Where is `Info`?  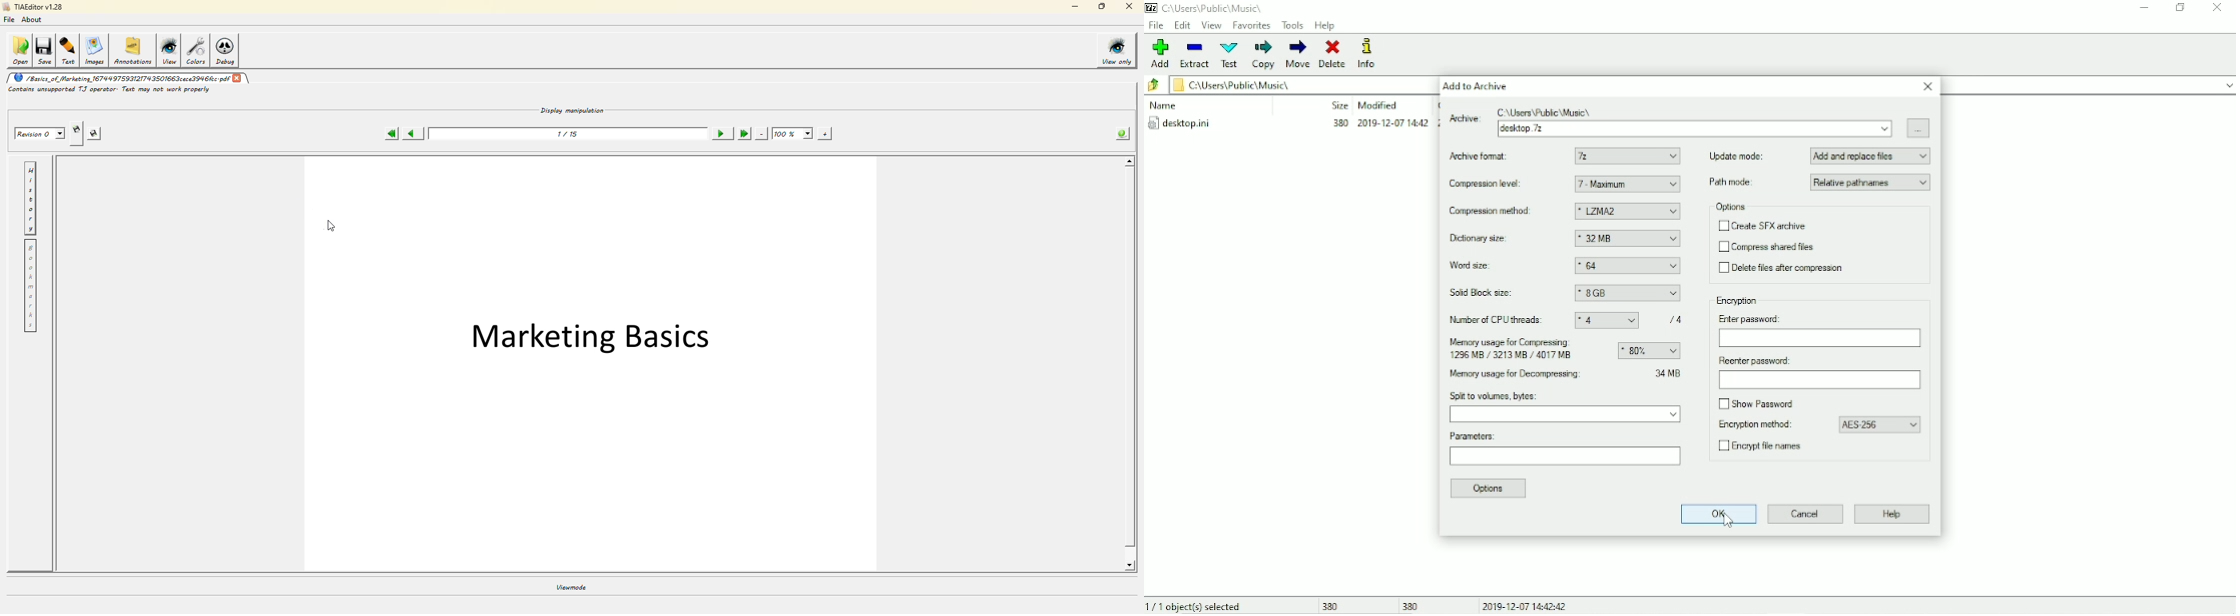
Info is located at coordinates (1367, 53).